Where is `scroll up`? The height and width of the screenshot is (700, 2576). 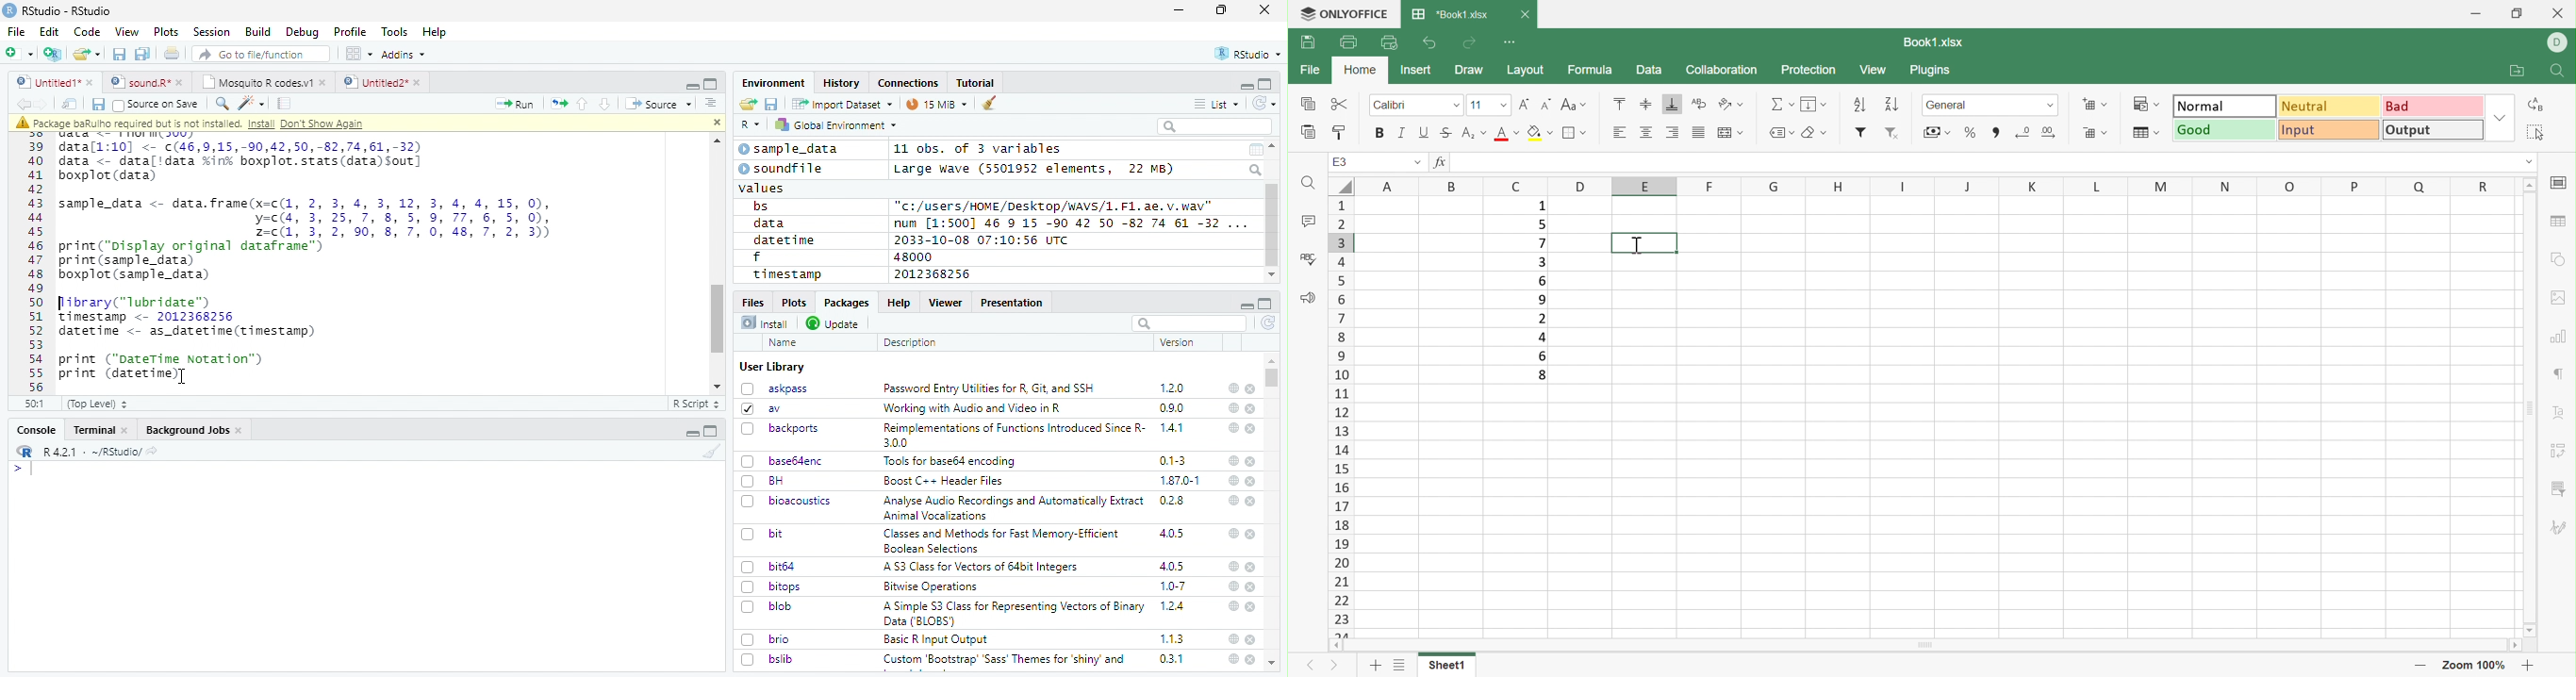 scroll up is located at coordinates (1274, 146).